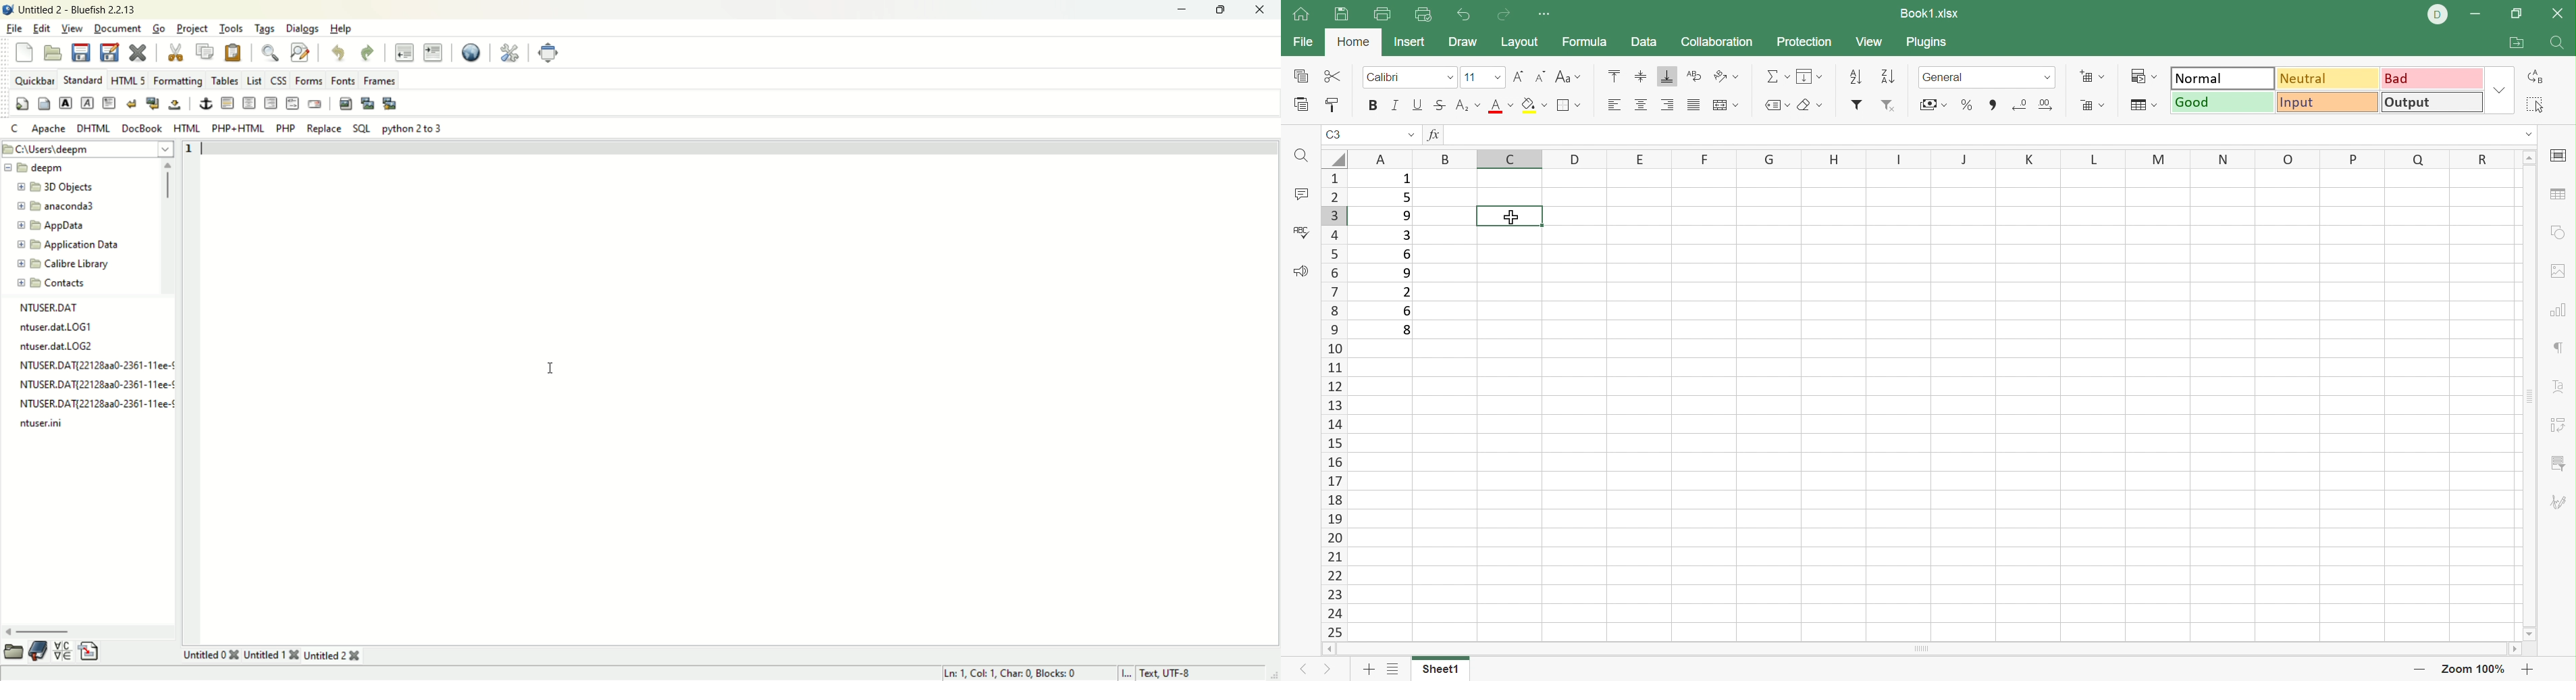 The height and width of the screenshot is (700, 2576). I want to click on Descending order, so click(1889, 77).